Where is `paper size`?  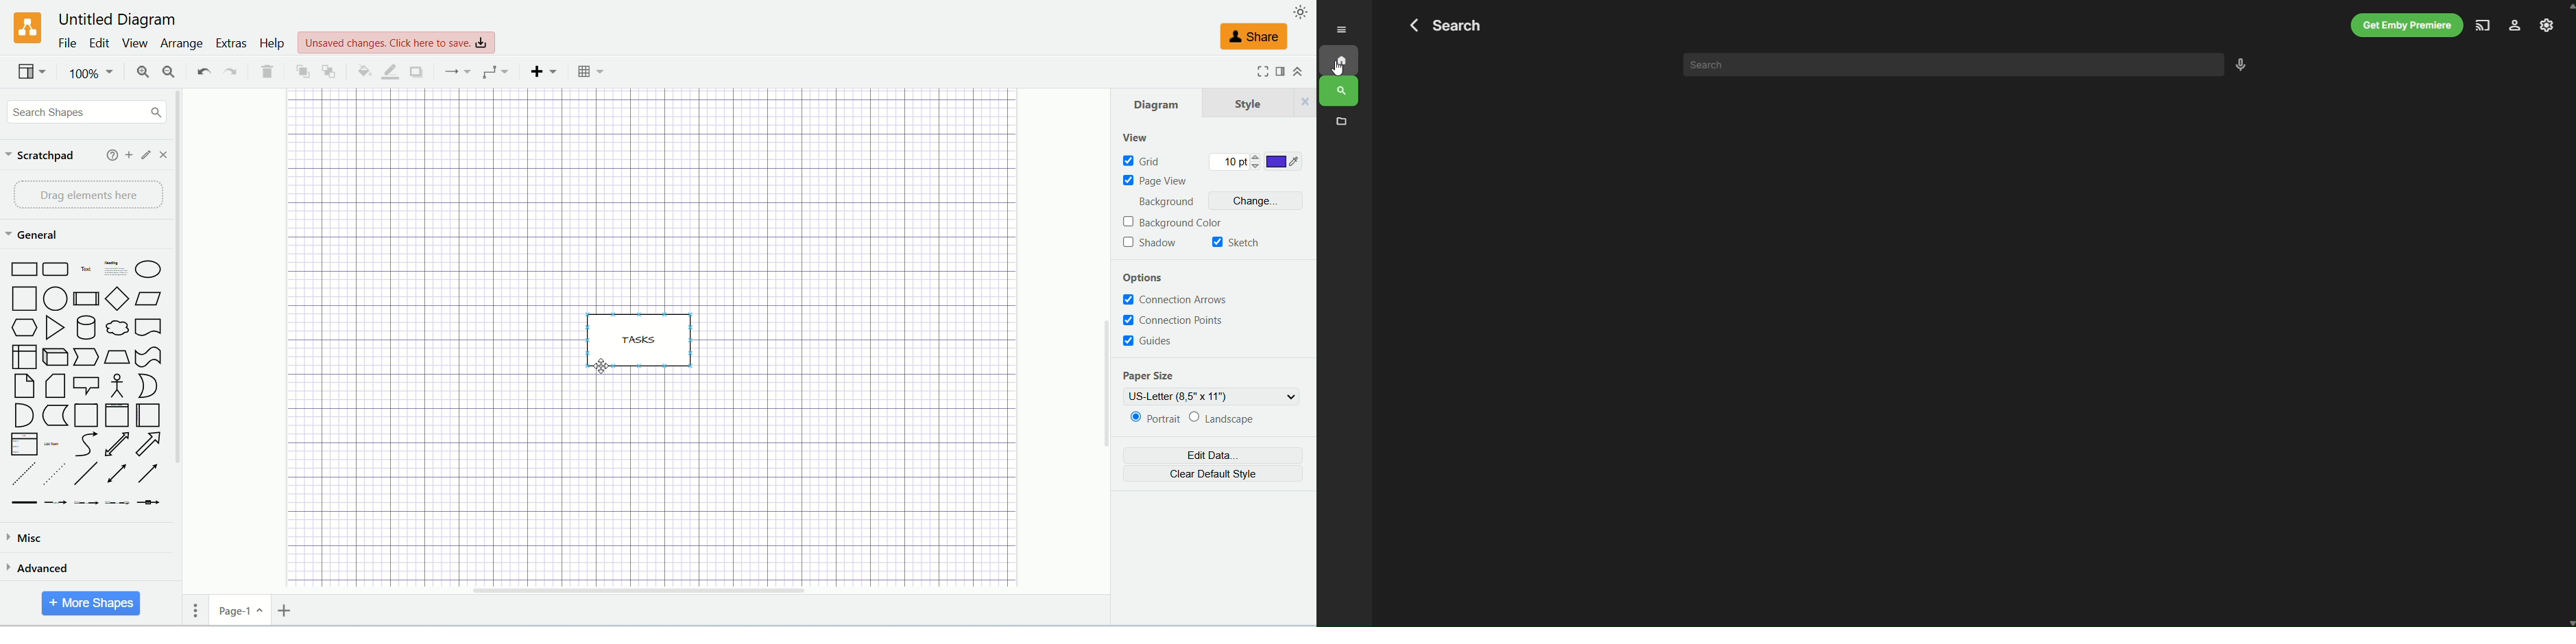
paper size is located at coordinates (1153, 375).